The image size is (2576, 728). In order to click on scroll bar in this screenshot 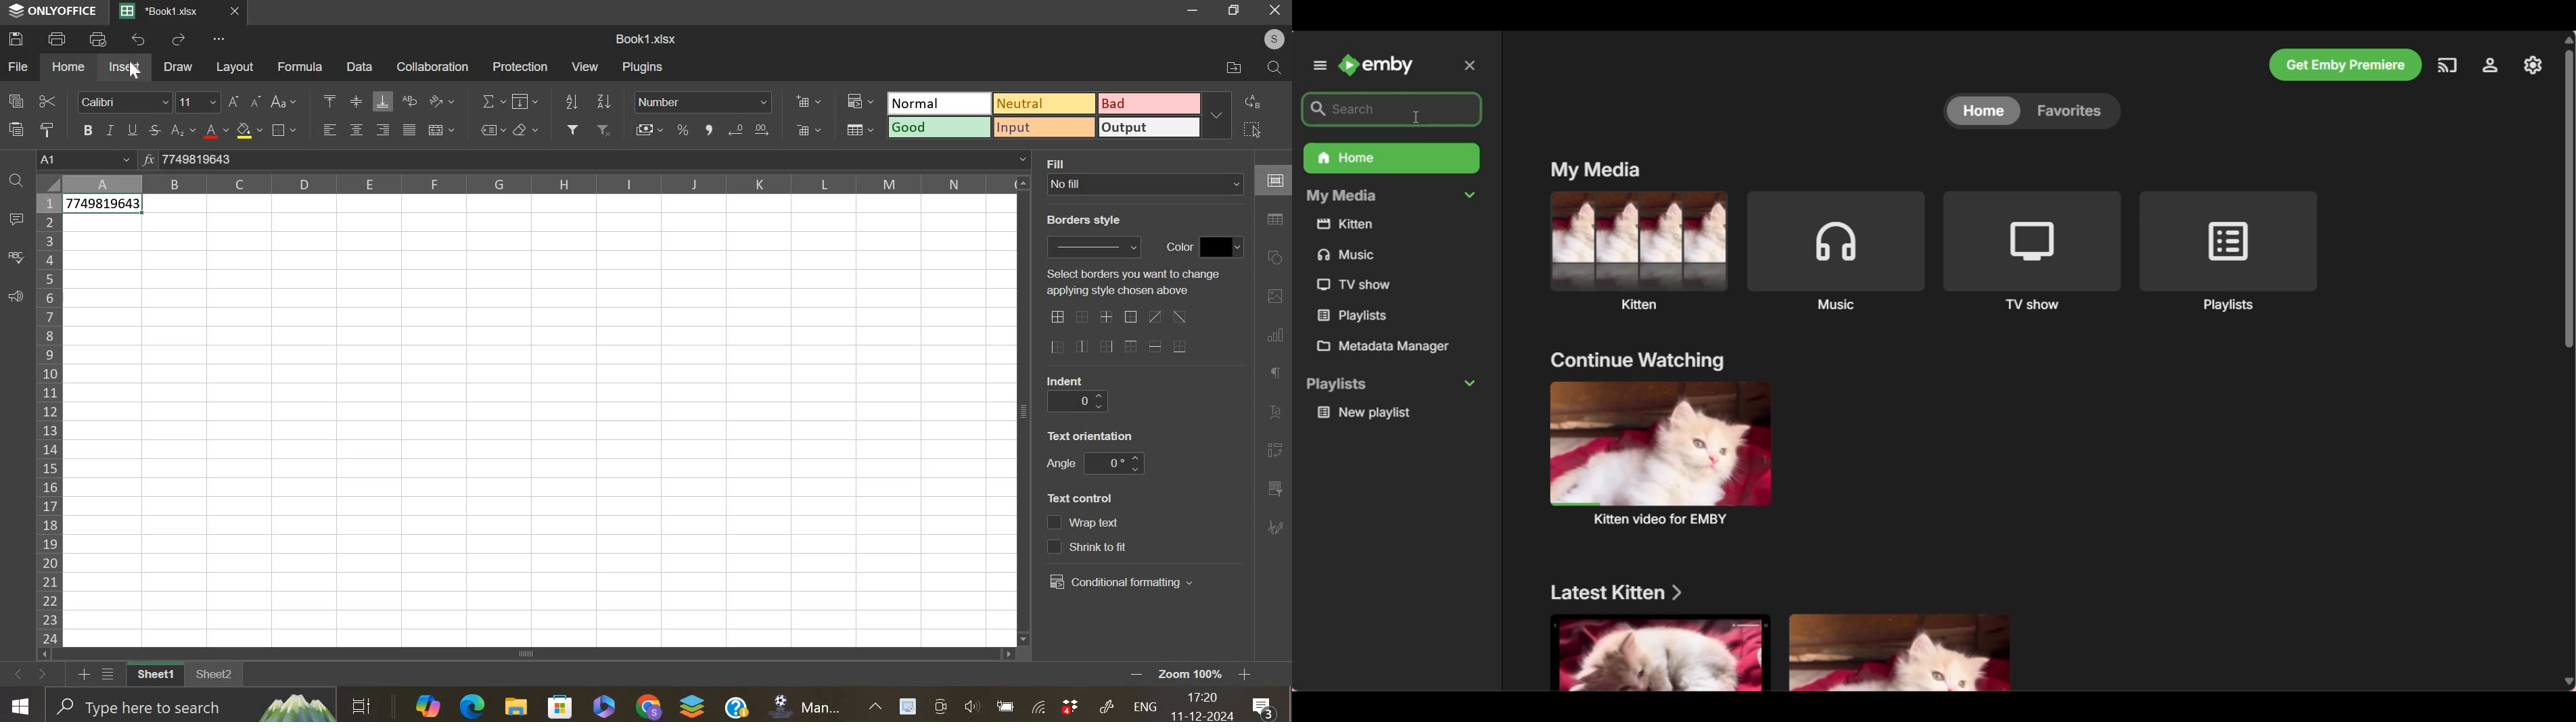, I will do `click(533, 654)`.